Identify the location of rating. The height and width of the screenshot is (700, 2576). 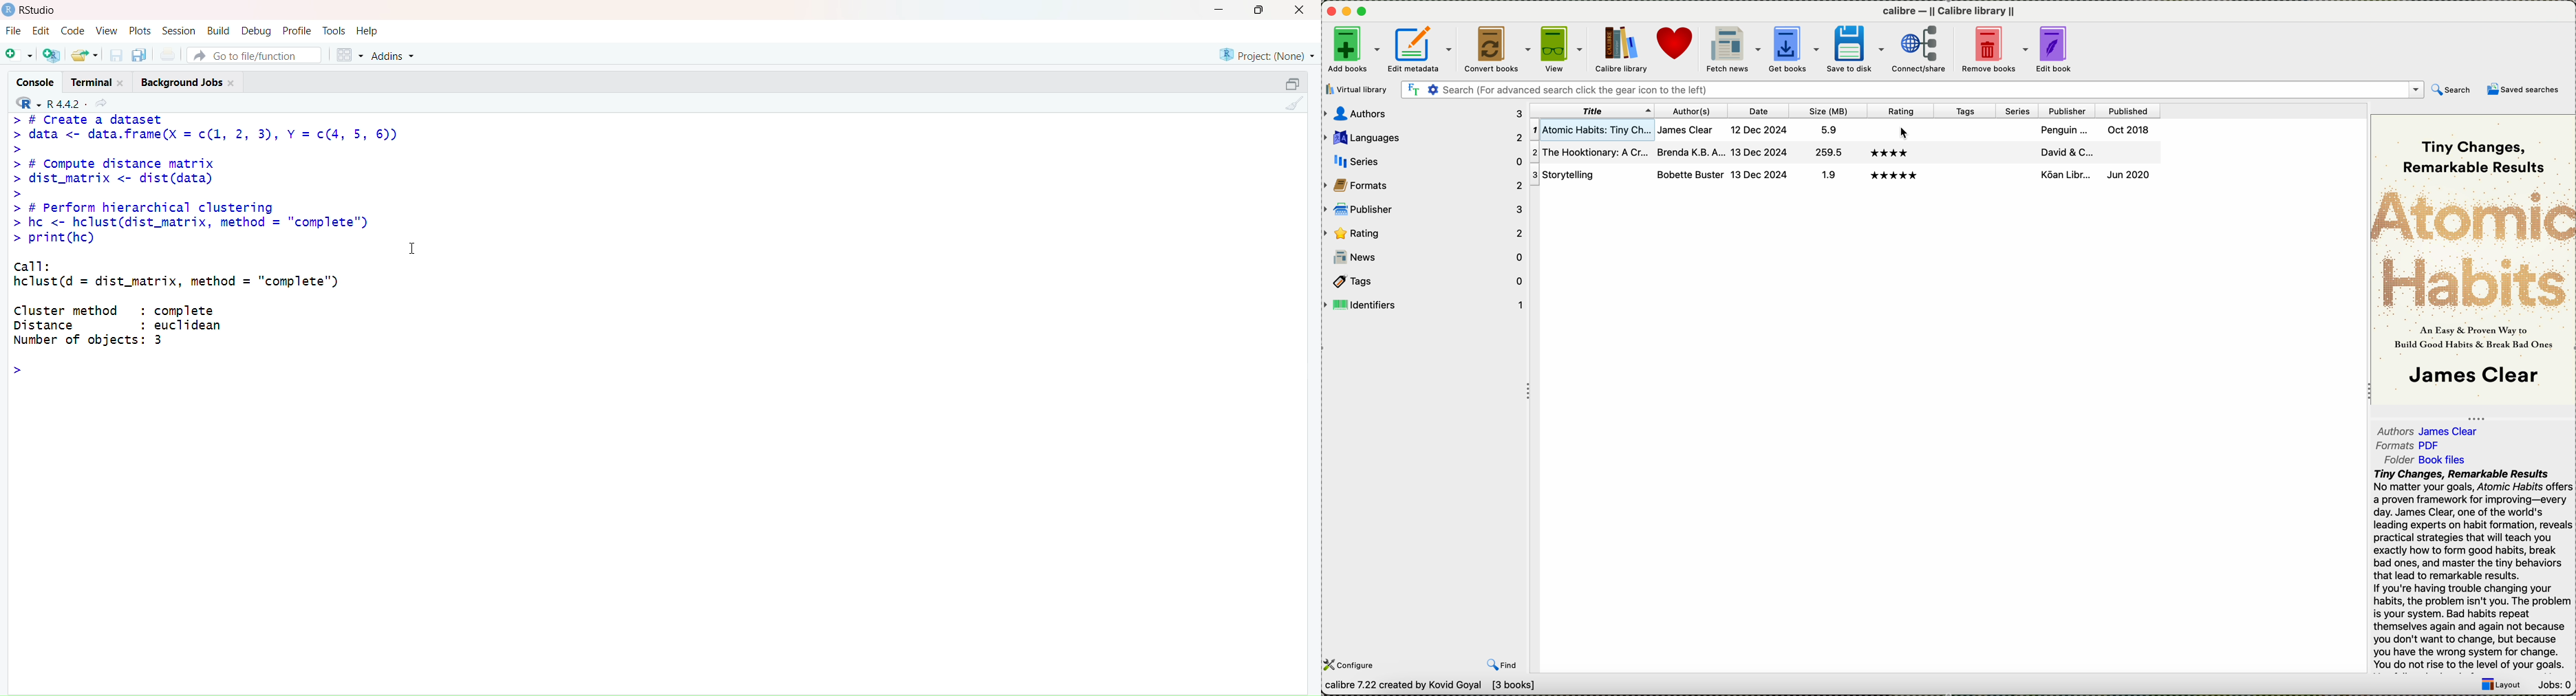
(1424, 232).